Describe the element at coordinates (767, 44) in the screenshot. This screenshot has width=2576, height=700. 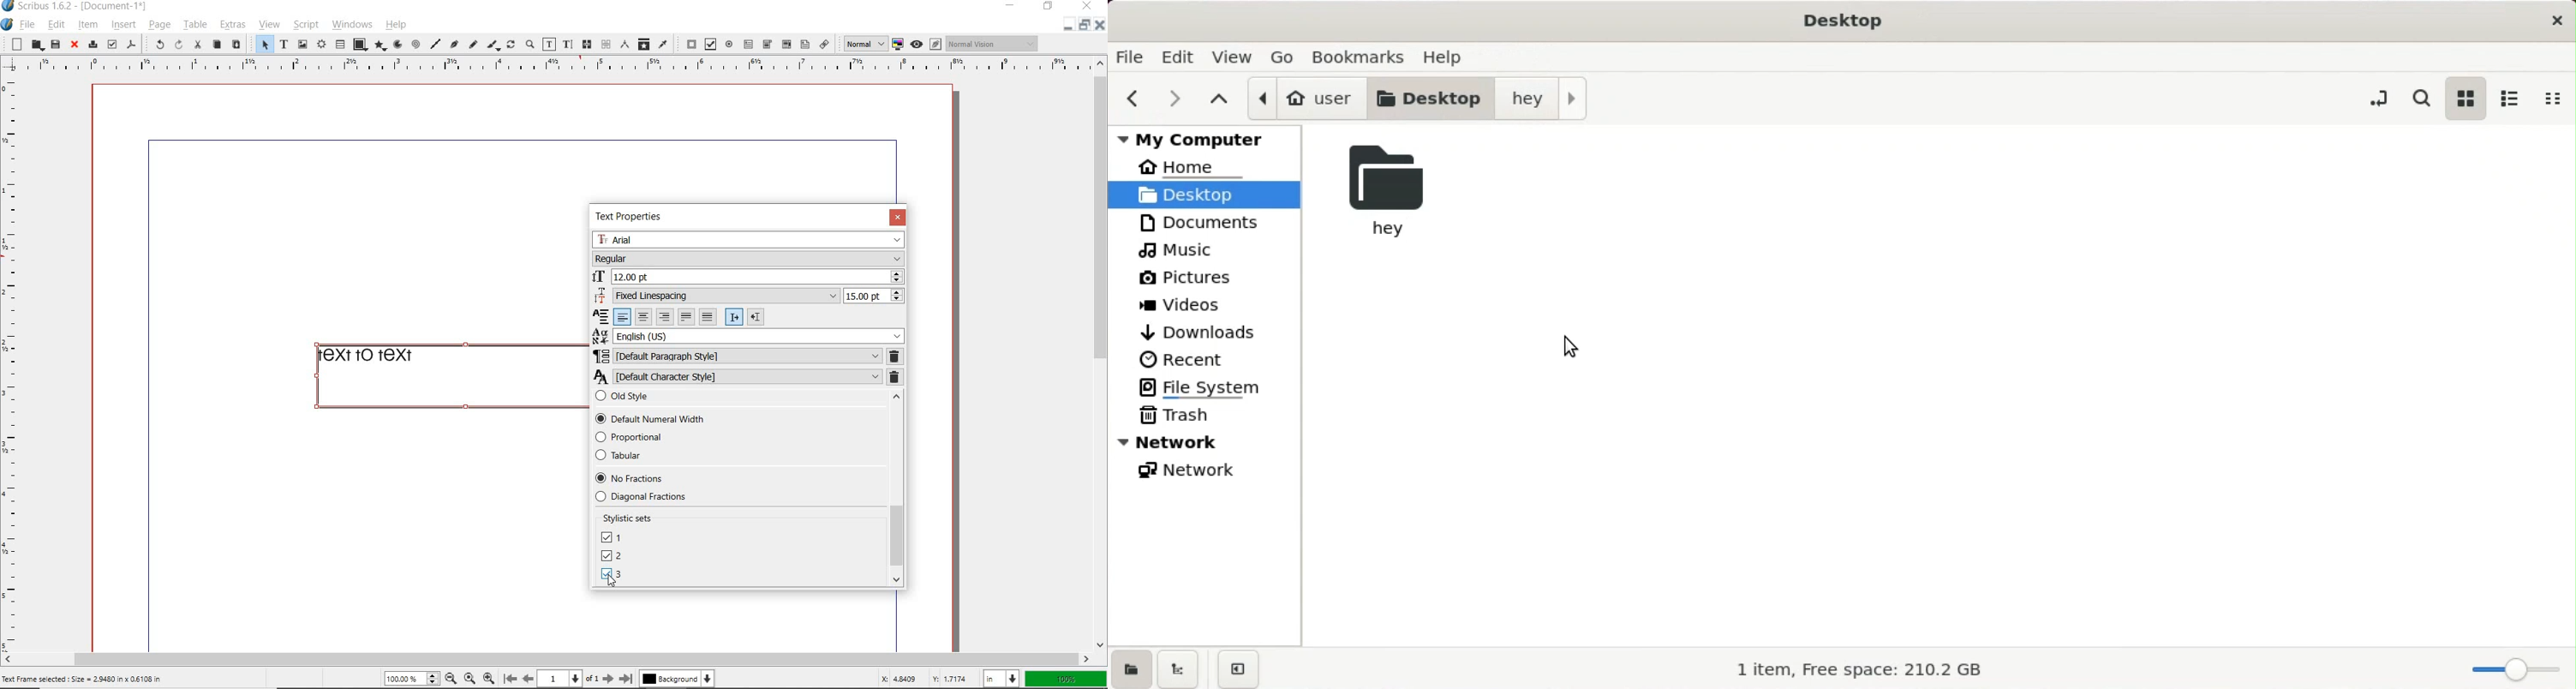
I see `pdf combo box` at that location.